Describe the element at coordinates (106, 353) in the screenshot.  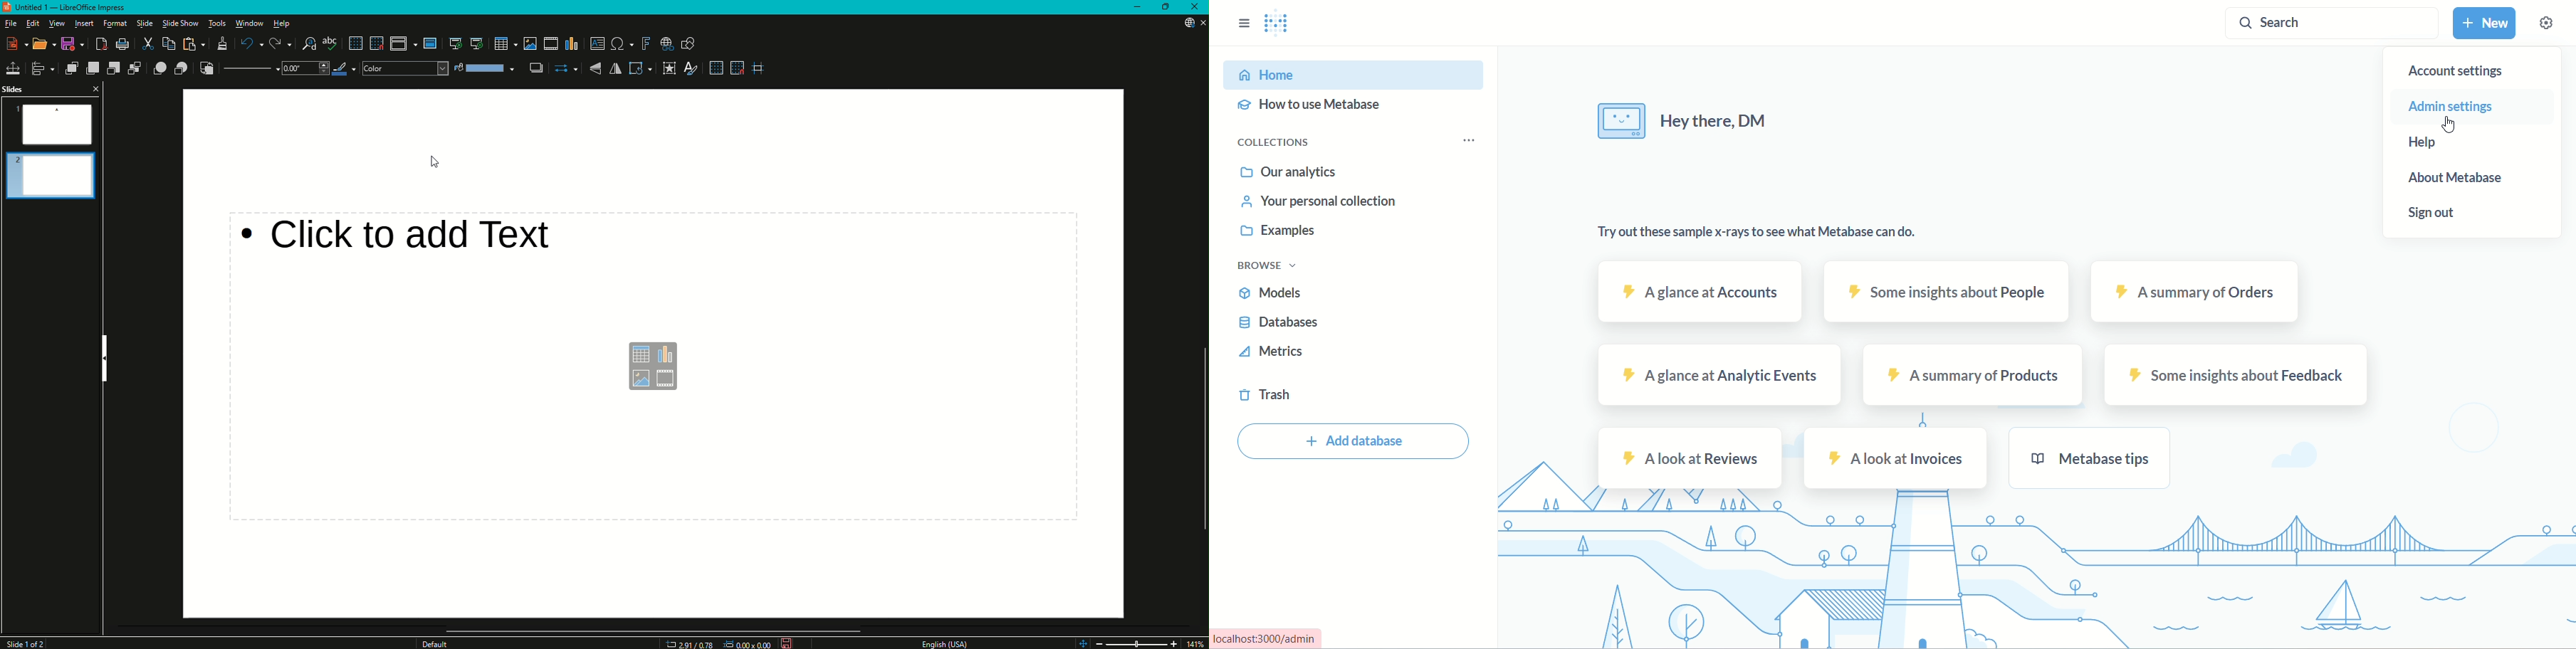
I see `Hide` at that location.